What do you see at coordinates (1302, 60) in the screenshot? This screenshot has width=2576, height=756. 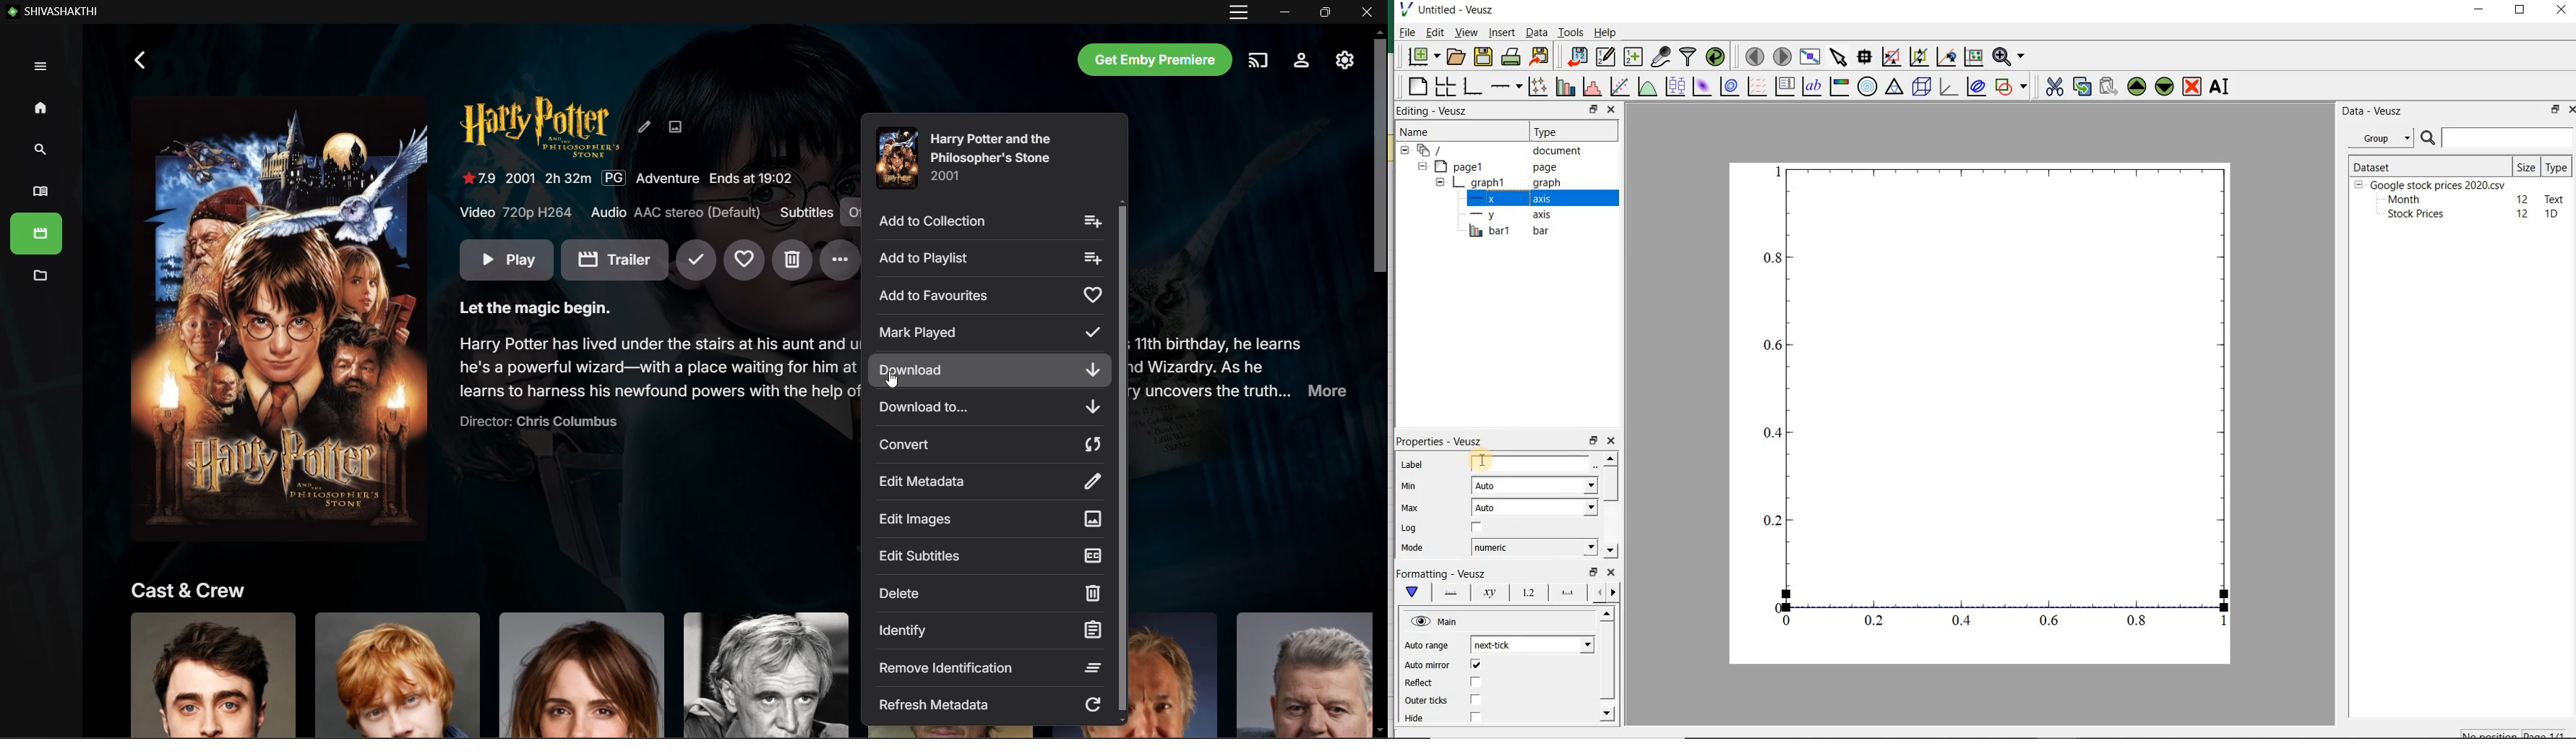 I see `Settings` at bounding box center [1302, 60].